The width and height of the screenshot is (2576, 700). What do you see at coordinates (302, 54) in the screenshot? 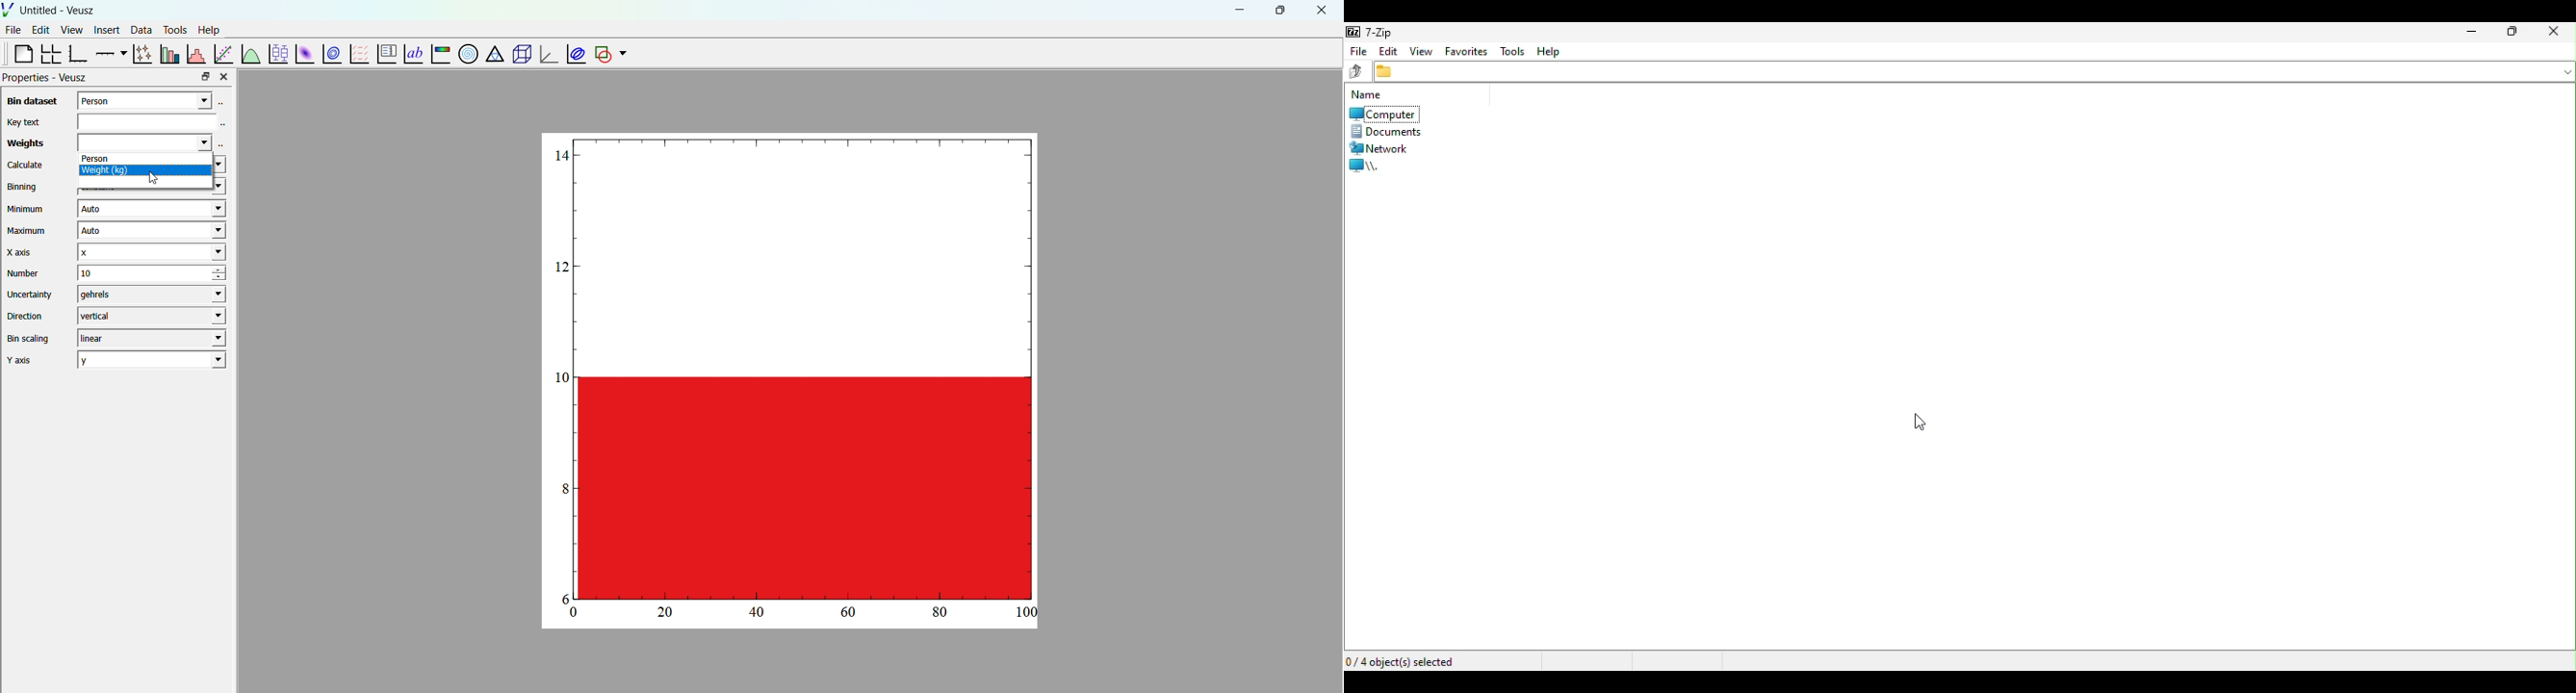
I see `plot 2d dataset as an image` at bounding box center [302, 54].